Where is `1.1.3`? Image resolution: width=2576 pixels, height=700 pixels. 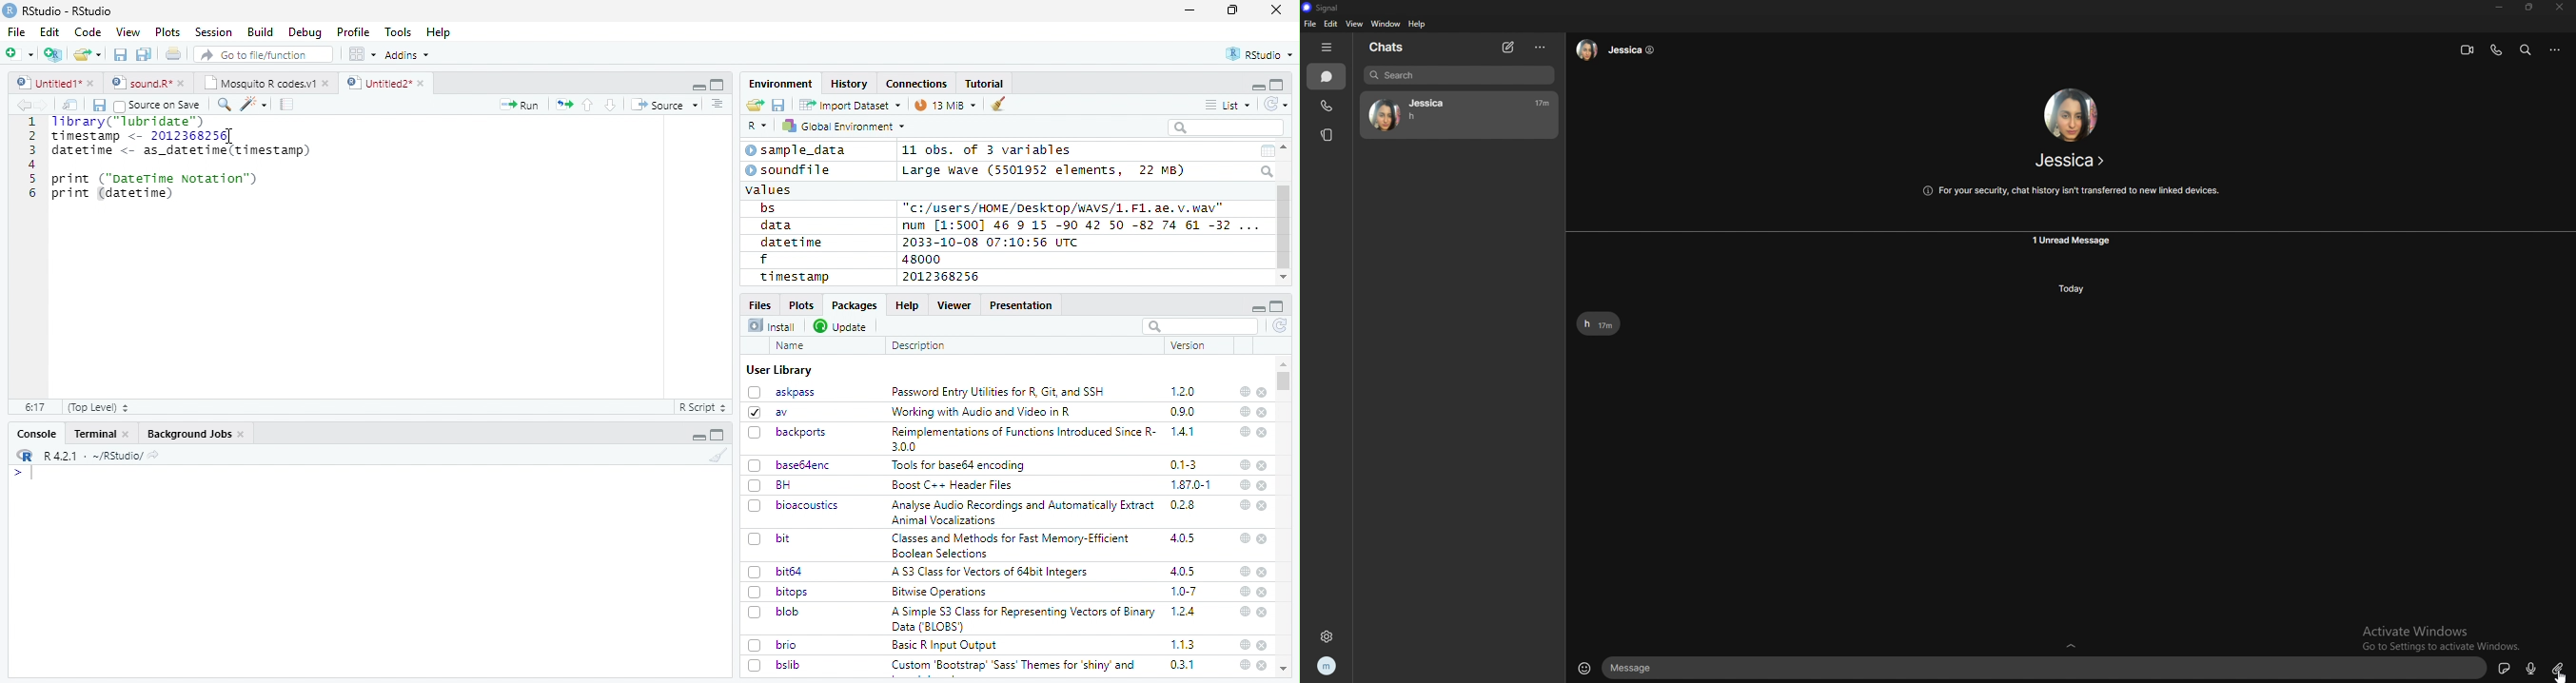
1.1.3 is located at coordinates (1183, 644).